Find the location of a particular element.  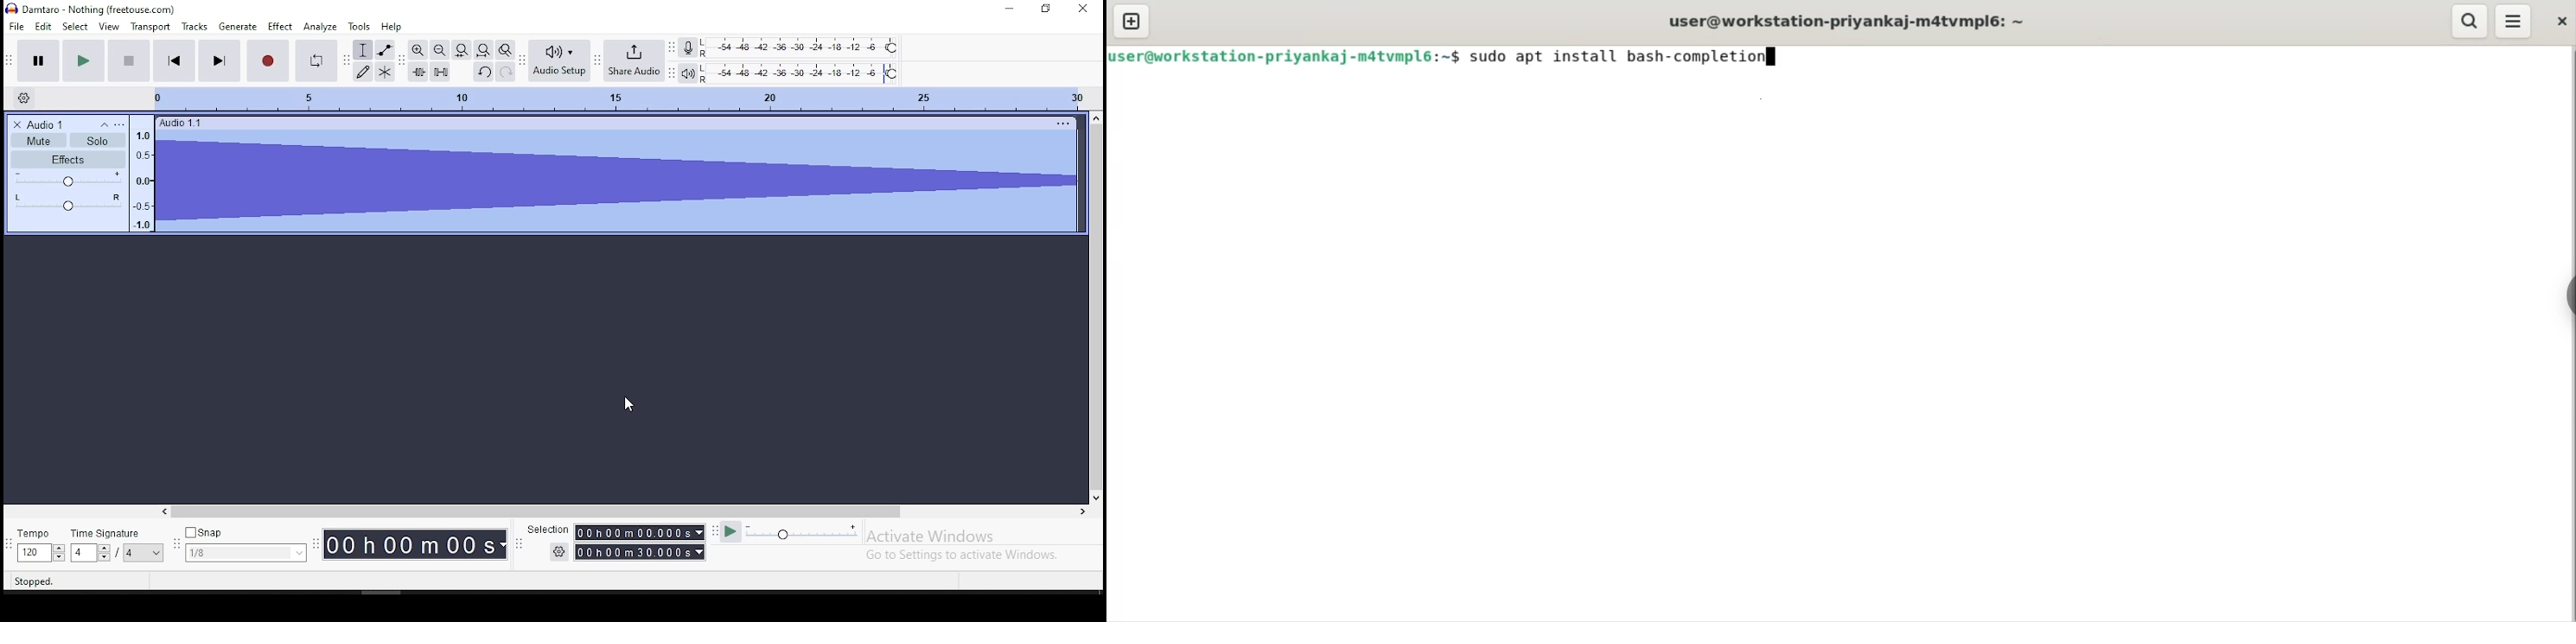

multi tool is located at coordinates (386, 72).